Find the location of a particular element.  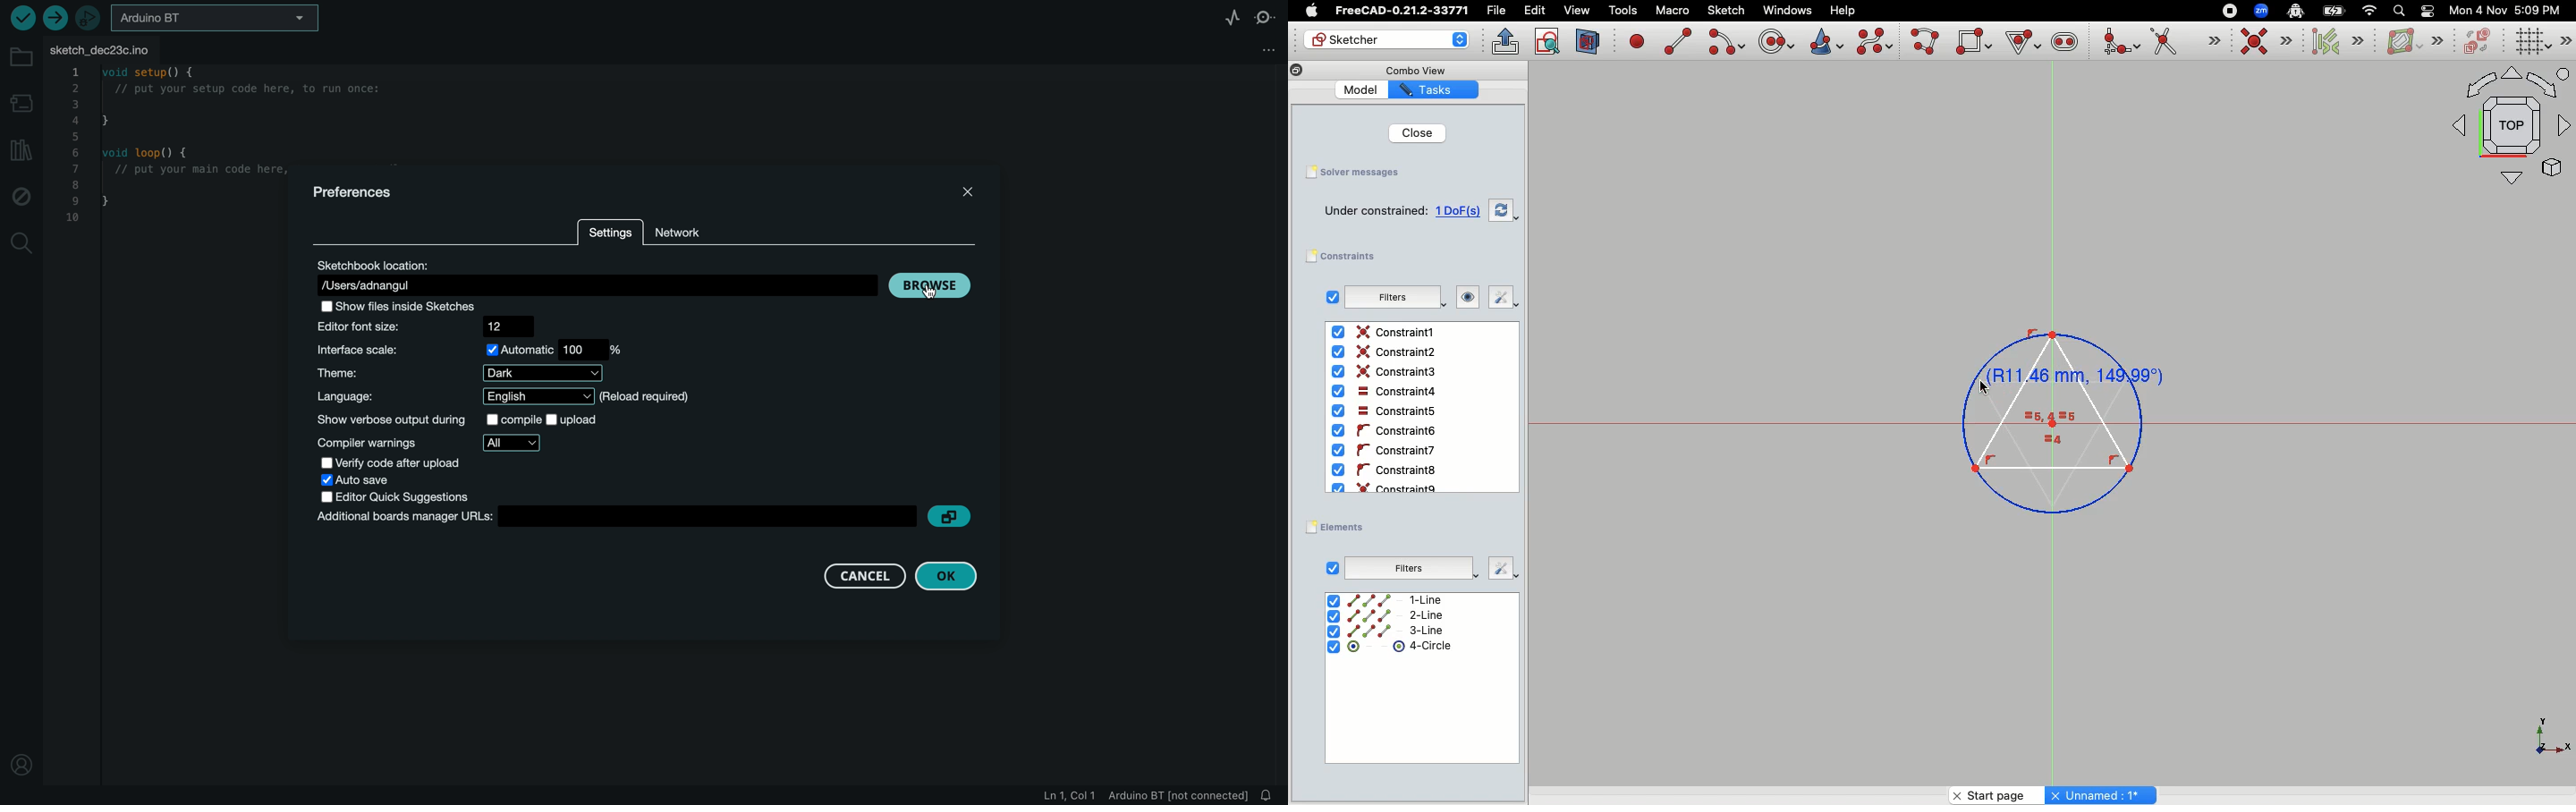

Tasks is located at coordinates (1436, 89).